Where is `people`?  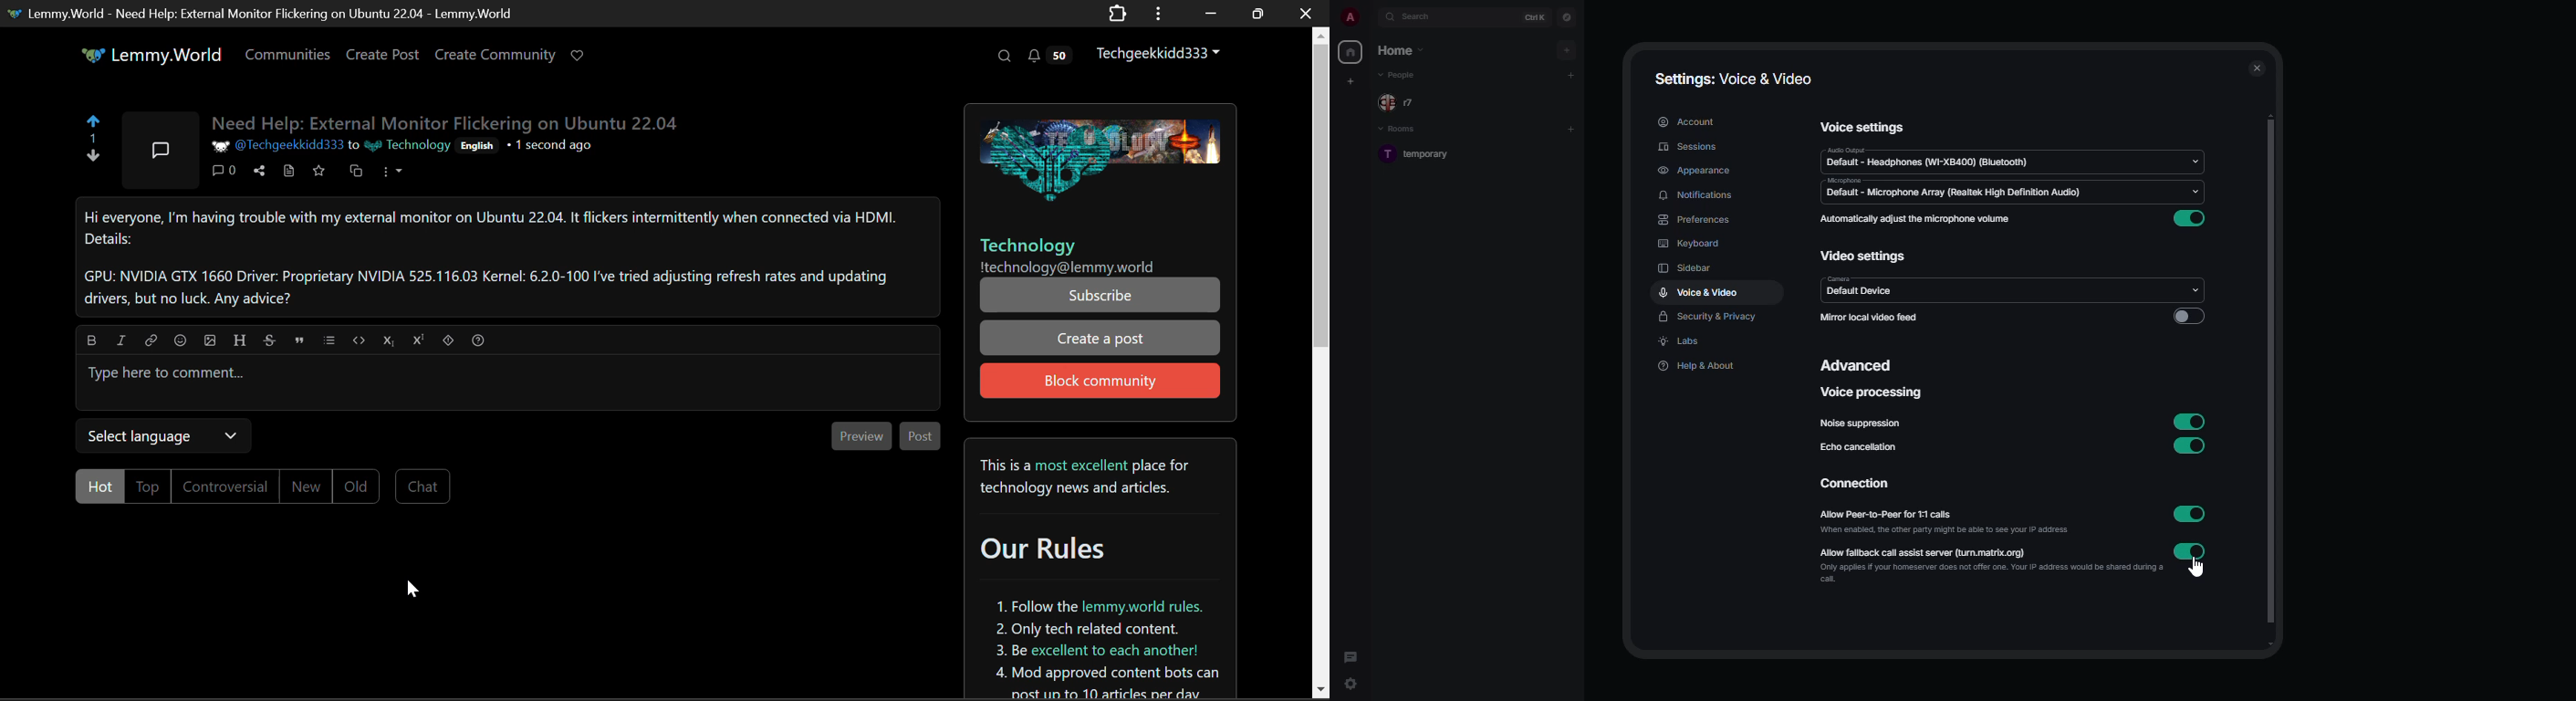
people is located at coordinates (1400, 77).